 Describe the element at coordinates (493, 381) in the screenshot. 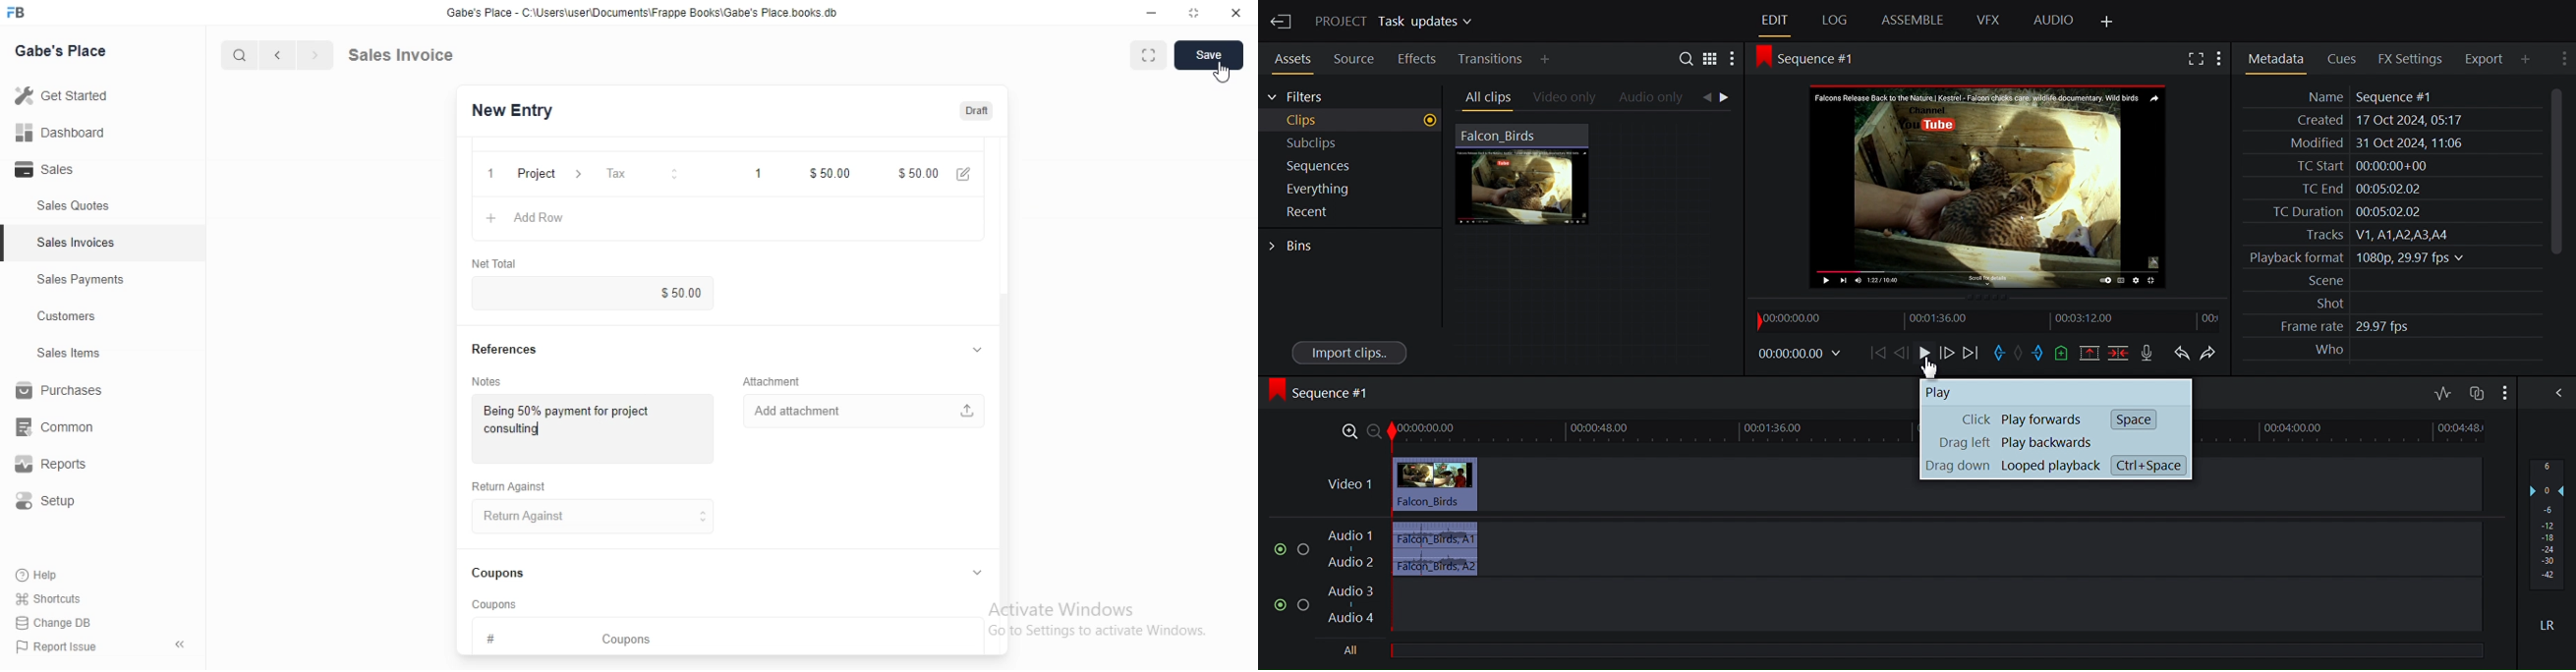

I see `Notes` at that location.